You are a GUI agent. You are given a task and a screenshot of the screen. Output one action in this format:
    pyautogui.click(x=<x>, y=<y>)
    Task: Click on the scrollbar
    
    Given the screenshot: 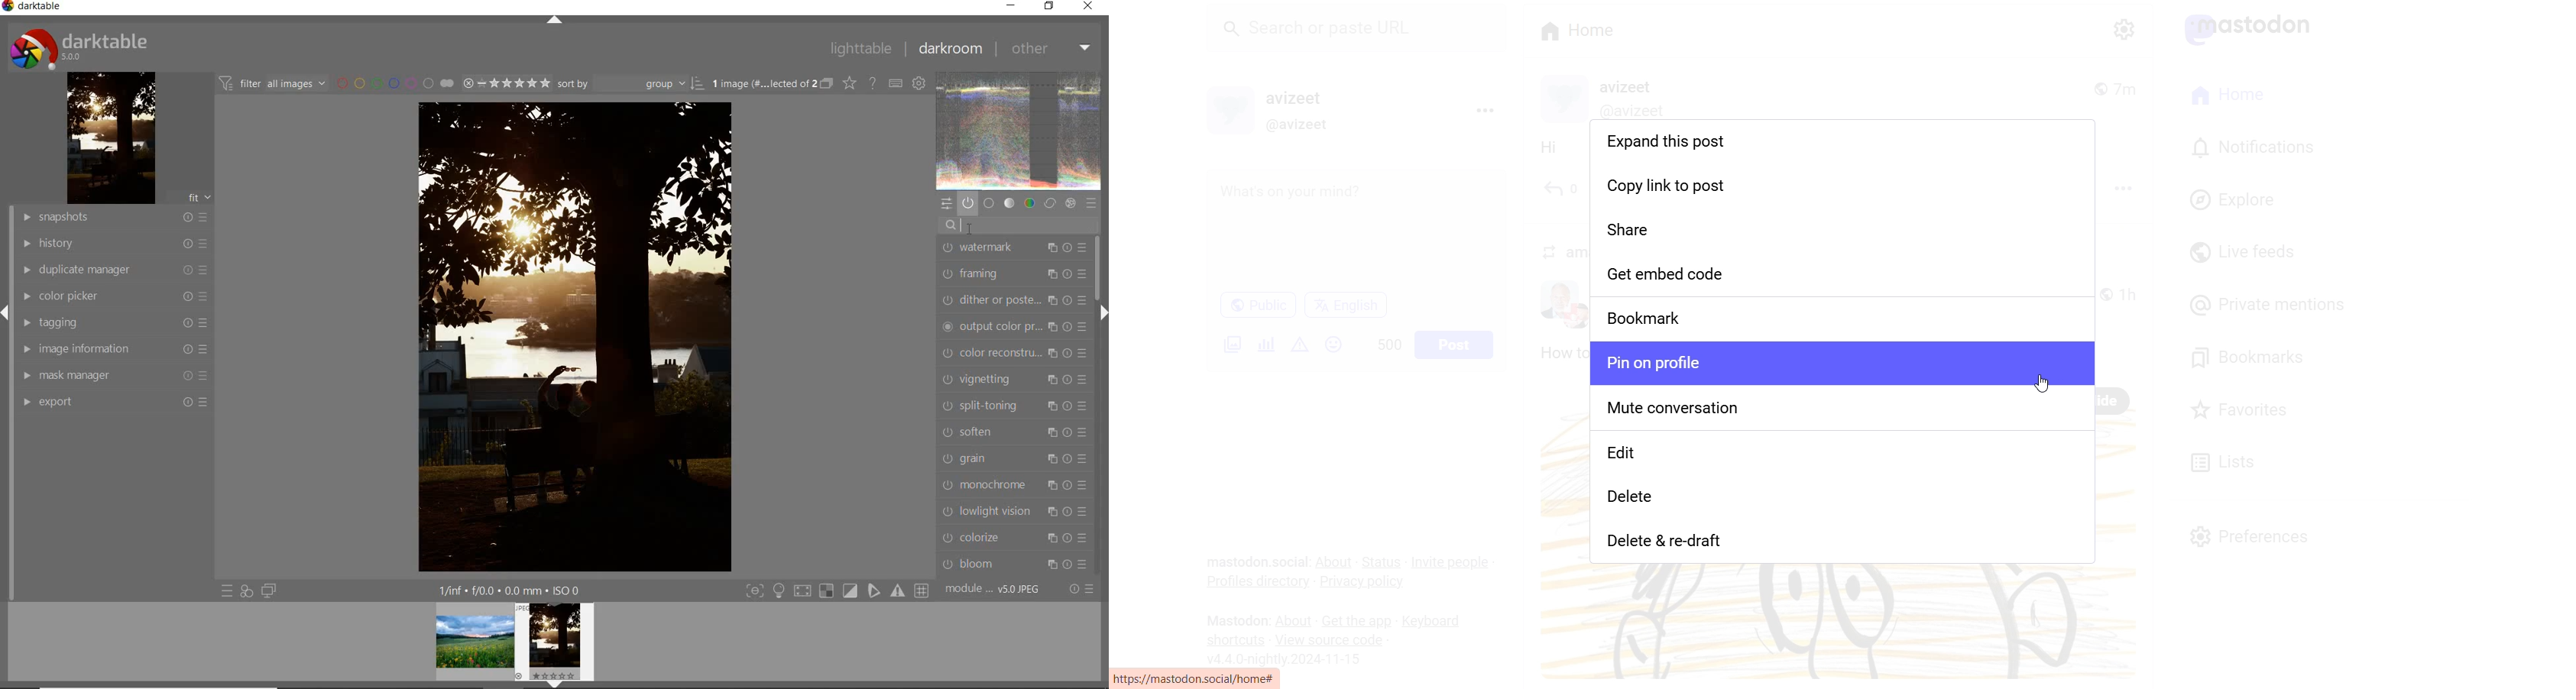 What is the action you would take?
    pyautogui.click(x=1097, y=269)
    